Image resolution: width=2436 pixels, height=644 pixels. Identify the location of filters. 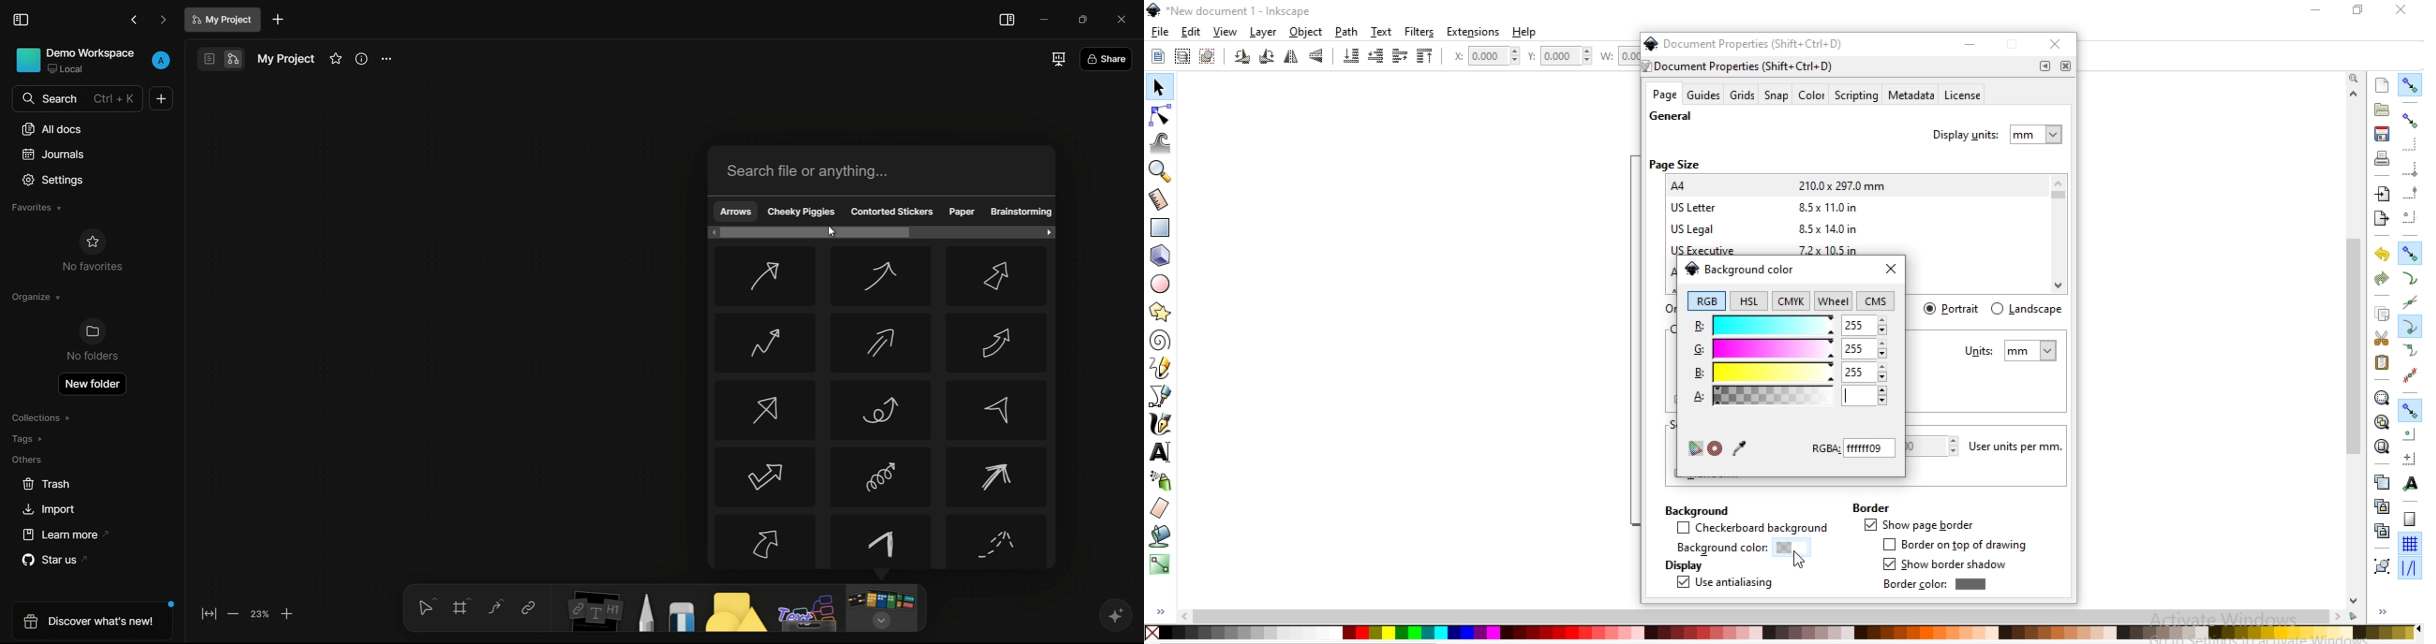
(1420, 32).